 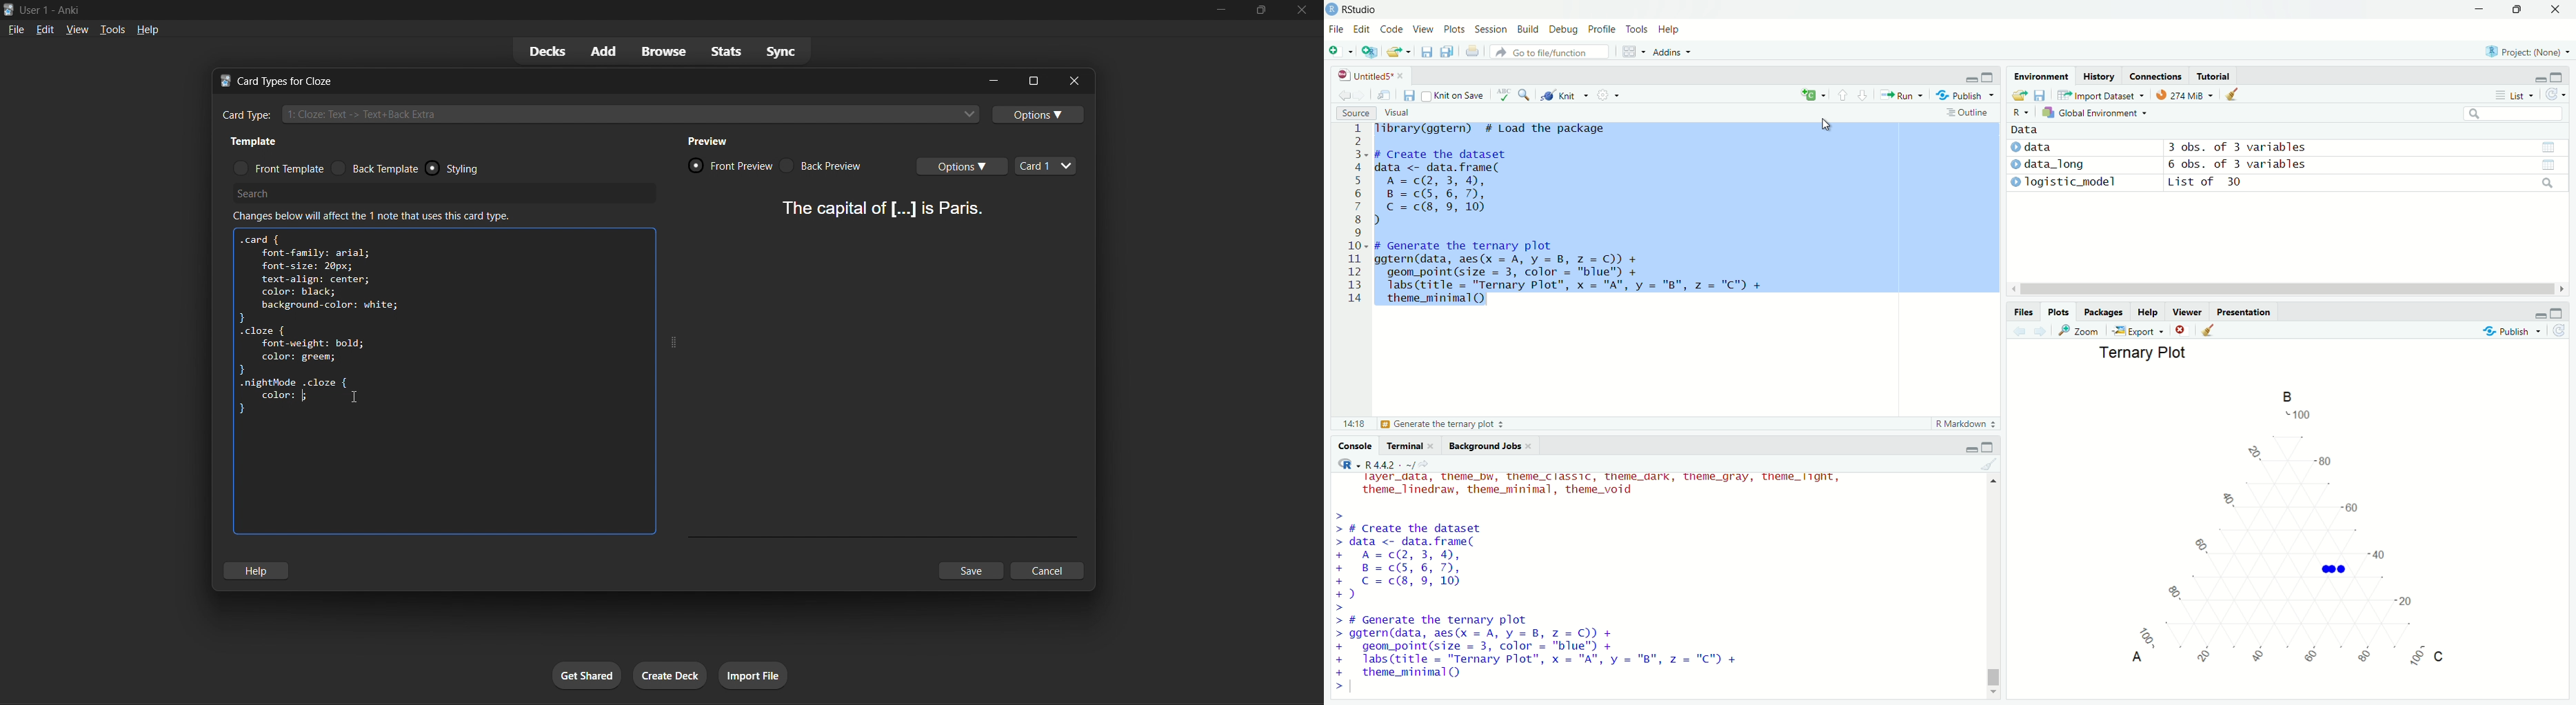 I want to click on export, so click(x=2018, y=96).